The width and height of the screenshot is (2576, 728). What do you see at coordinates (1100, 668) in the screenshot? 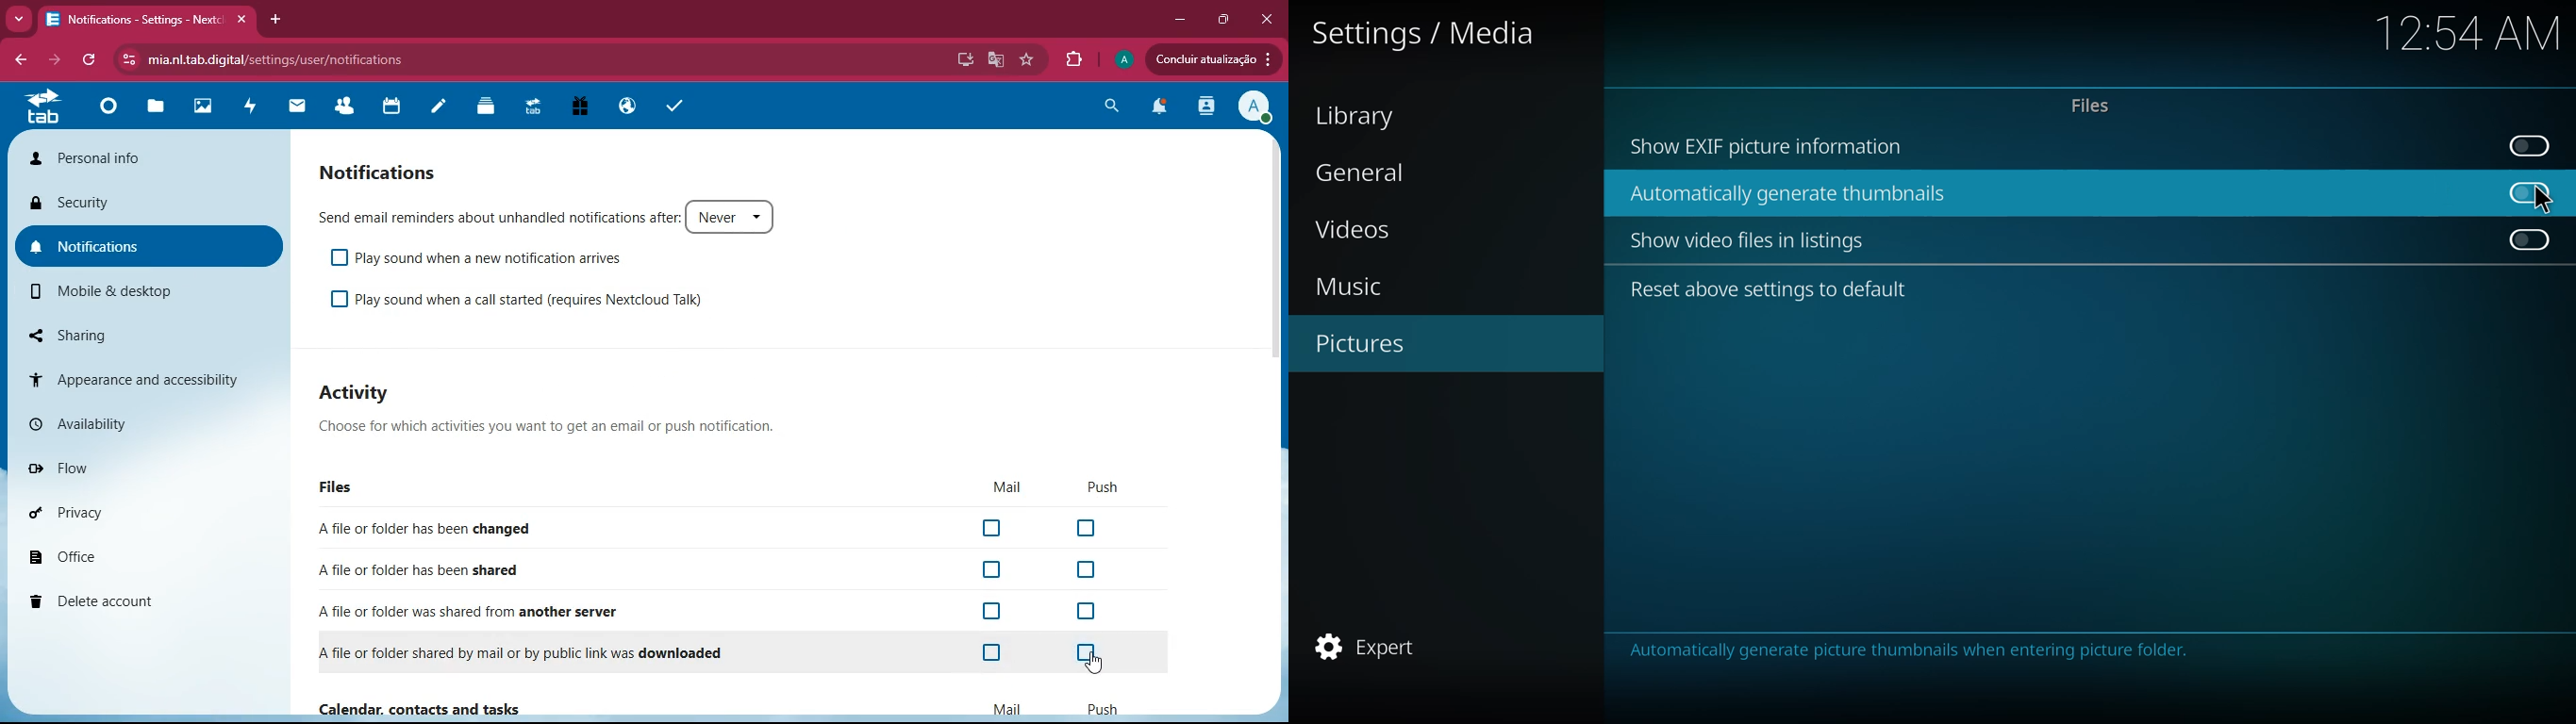
I see `cursor` at bounding box center [1100, 668].